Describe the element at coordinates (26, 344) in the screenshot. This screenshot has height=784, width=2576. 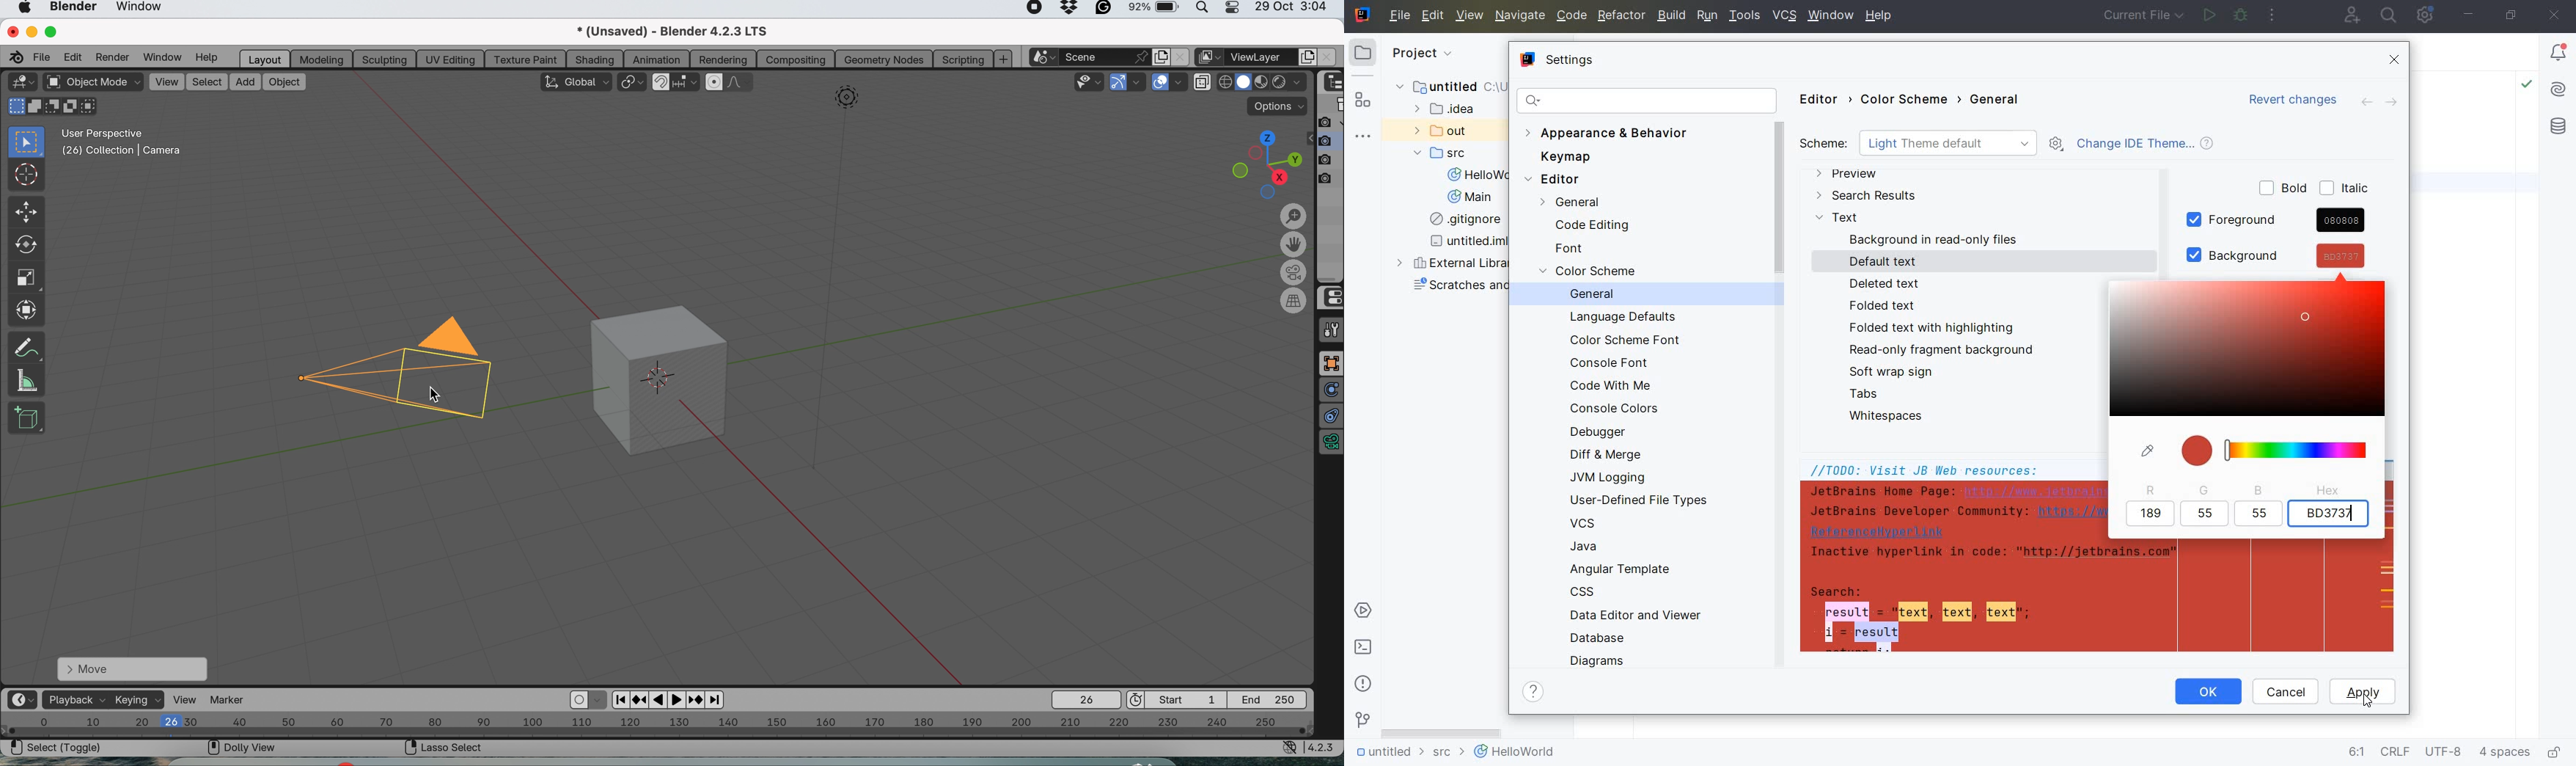
I see `annotate` at that location.